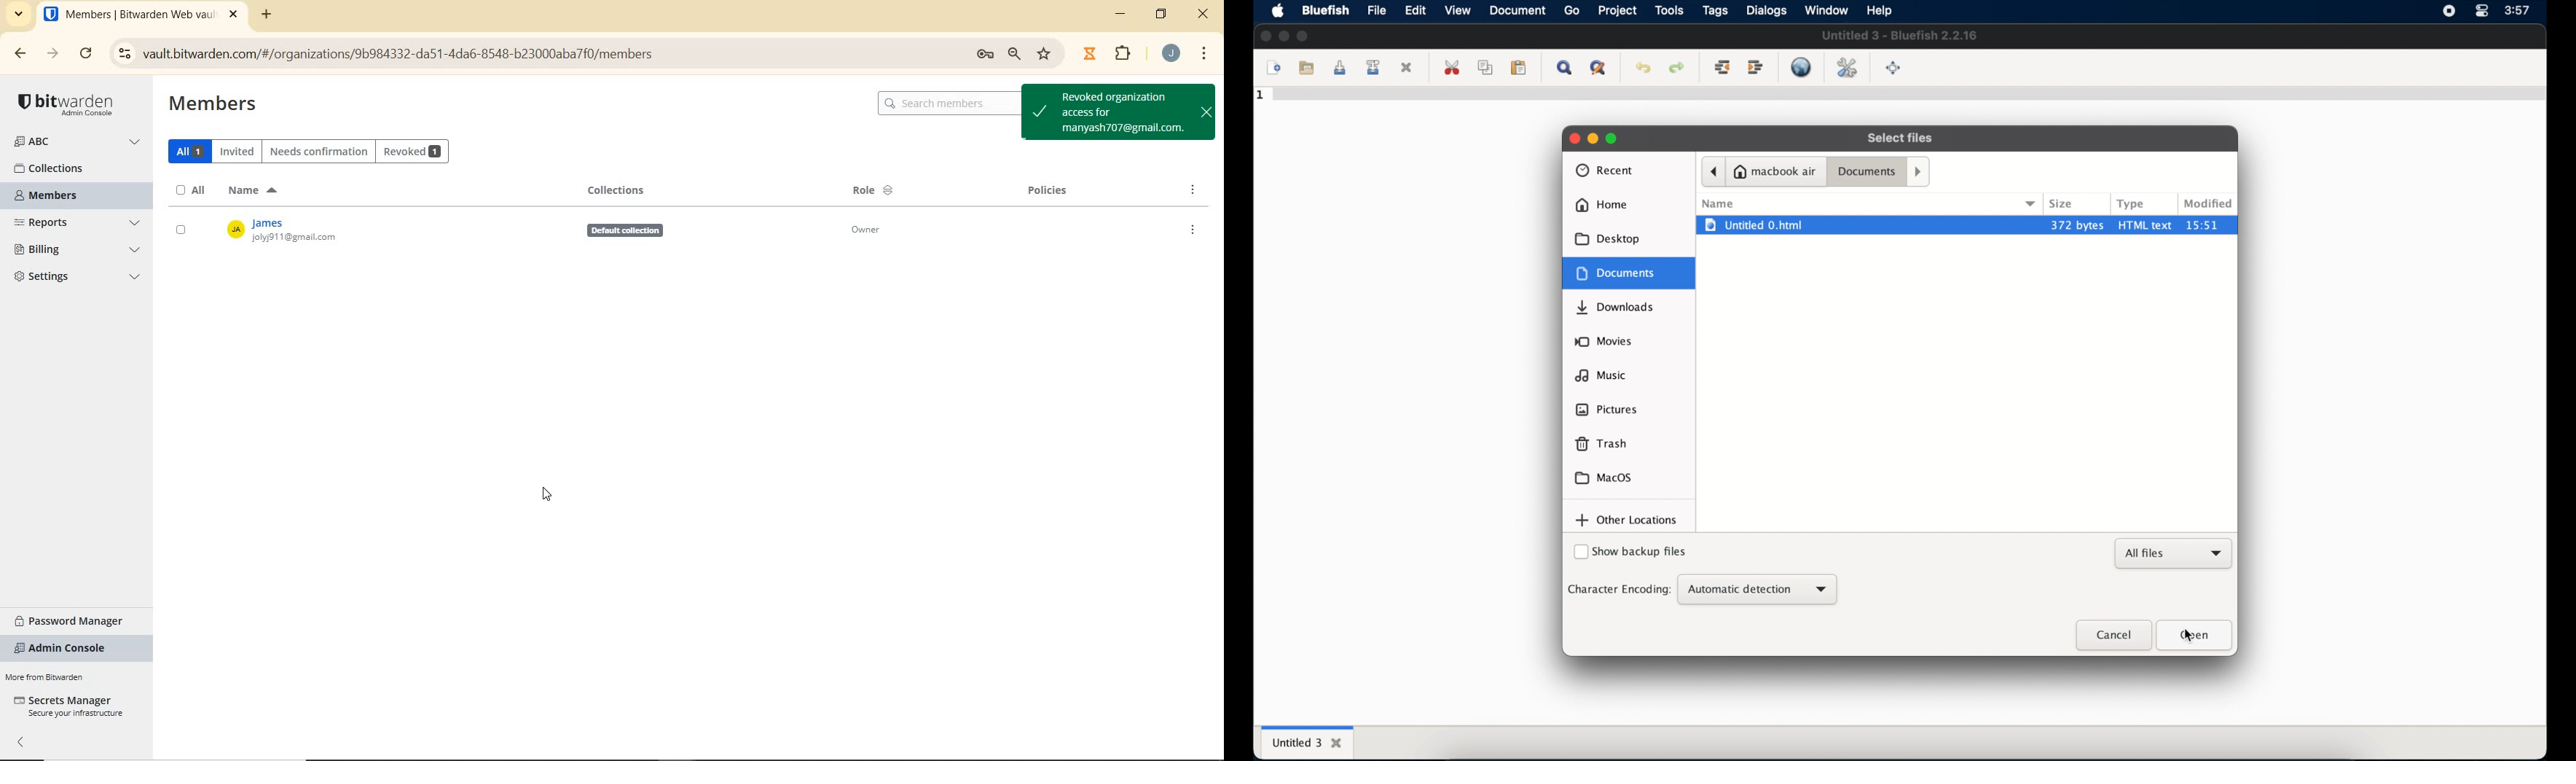  Describe the element at coordinates (1756, 68) in the screenshot. I see `indent ` at that location.